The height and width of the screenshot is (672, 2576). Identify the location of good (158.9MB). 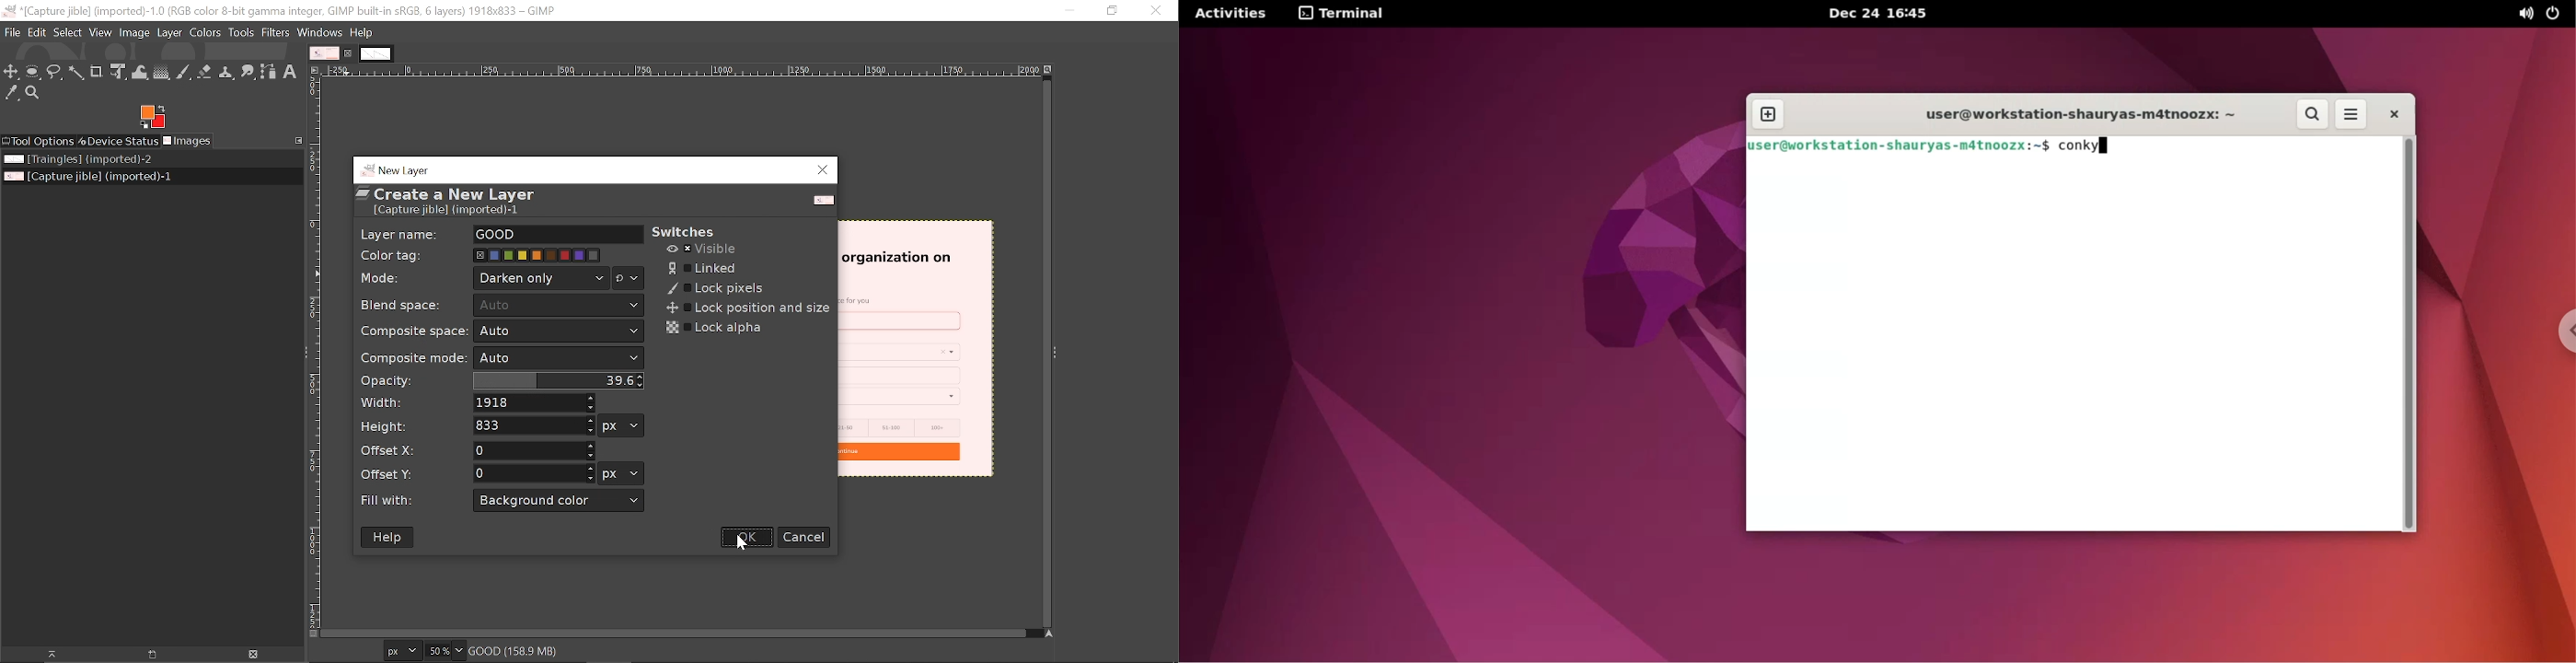
(538, 649).